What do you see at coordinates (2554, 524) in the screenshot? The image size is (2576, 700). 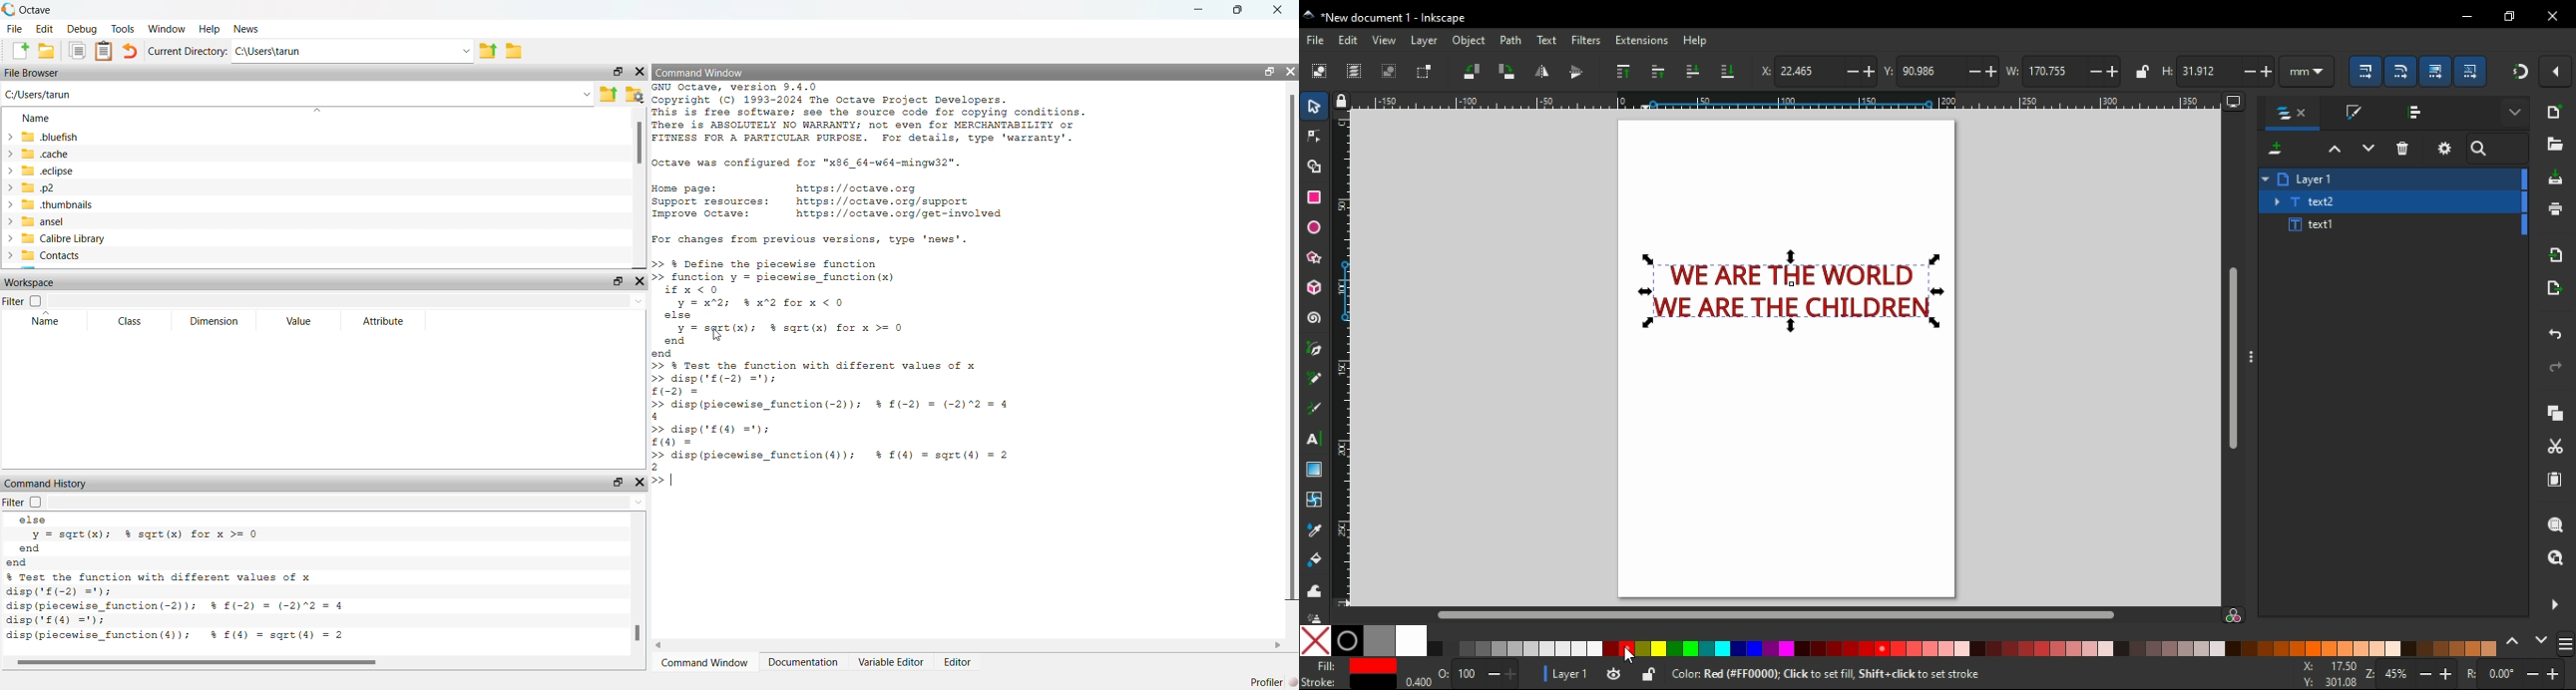 I see `zoom object` at bounding box center [2554, 524].